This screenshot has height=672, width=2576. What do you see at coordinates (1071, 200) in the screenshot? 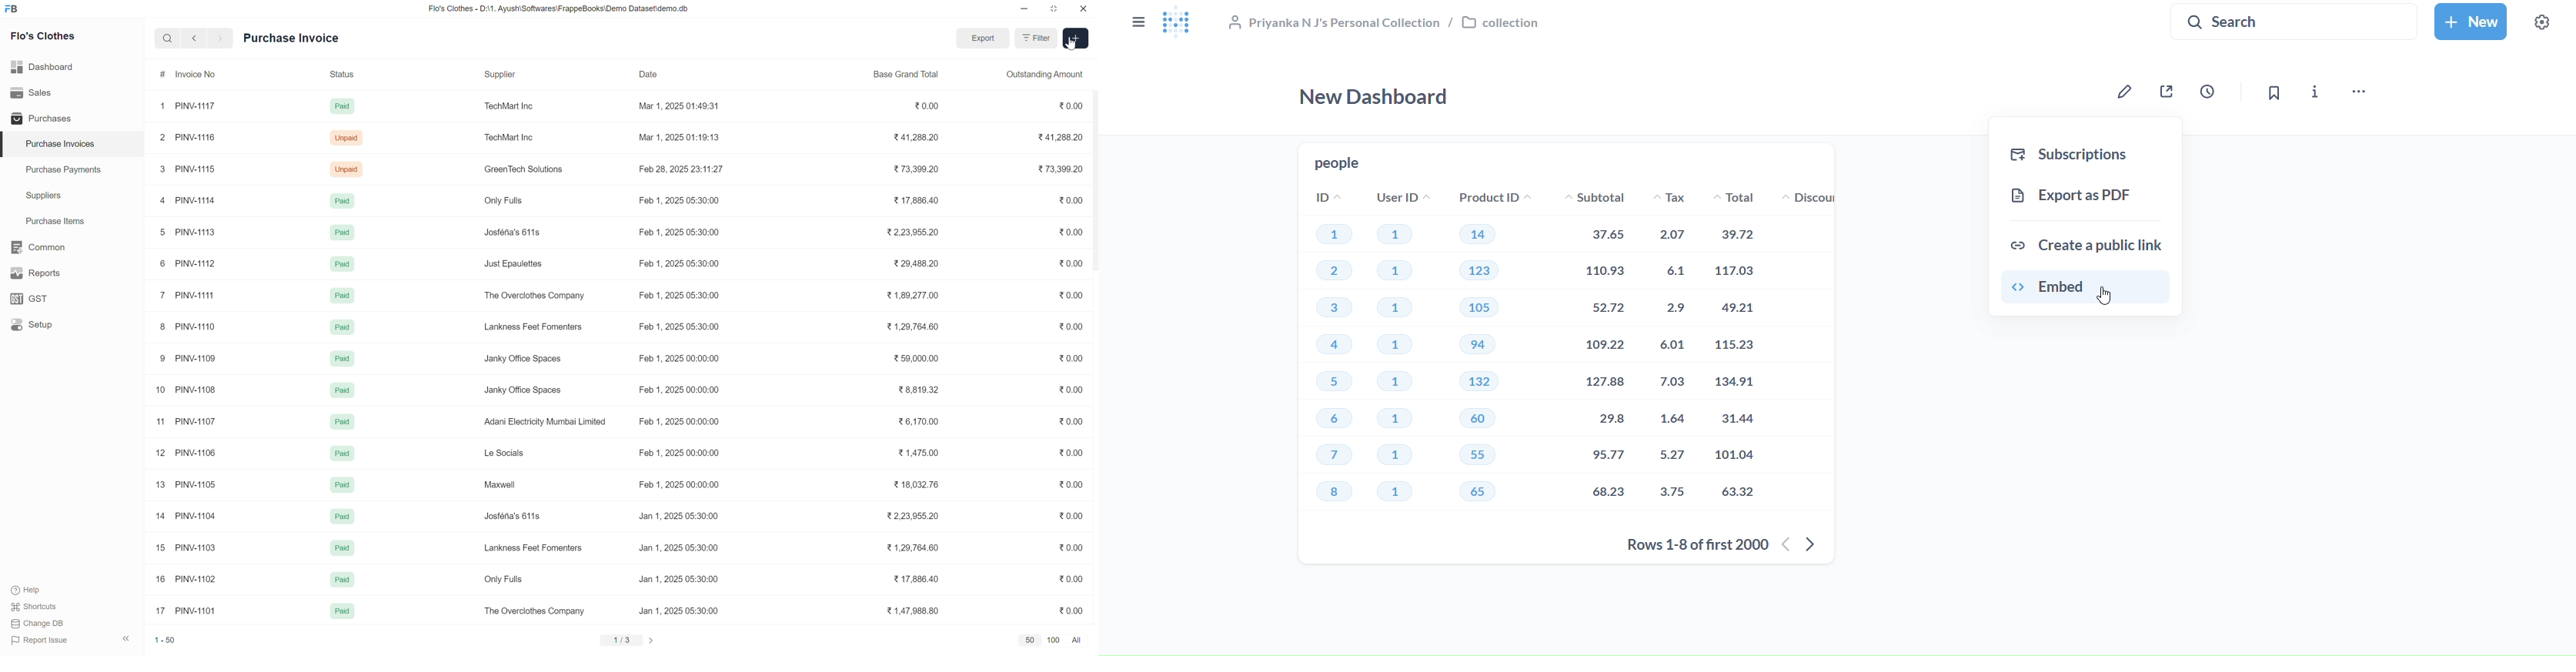
I see `0.00` at bounding box center [1071, 200].